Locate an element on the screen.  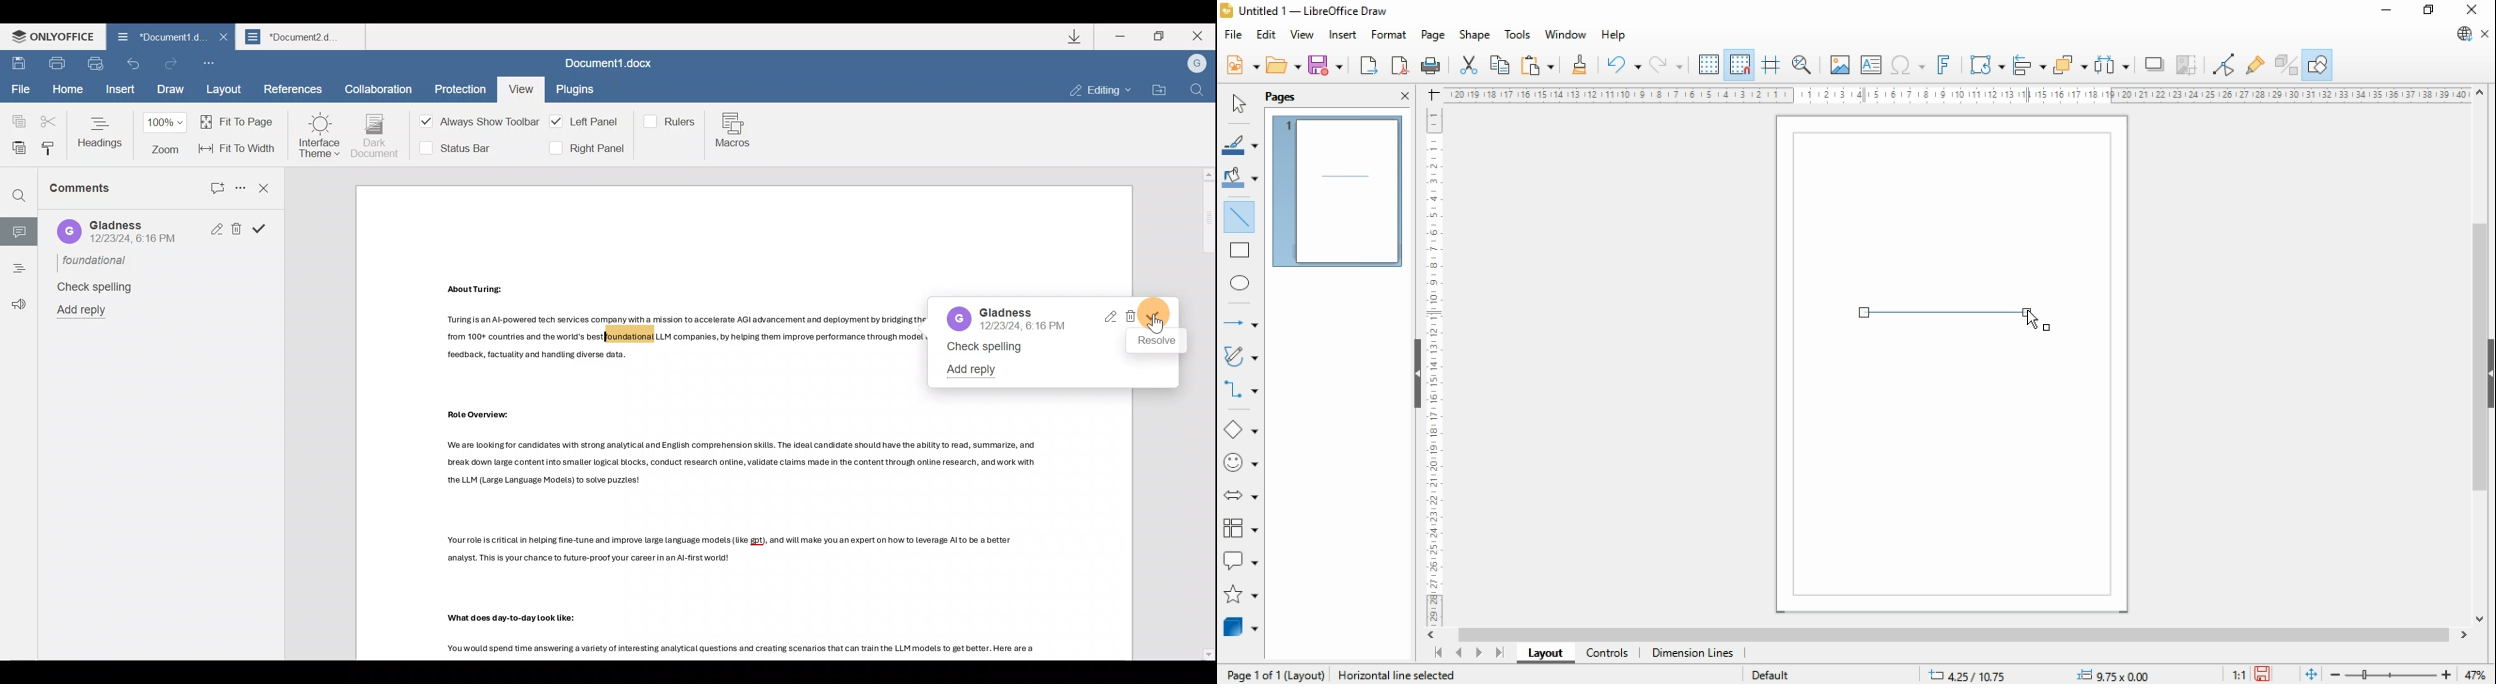
minimize is located at coordinates (2387, 12).